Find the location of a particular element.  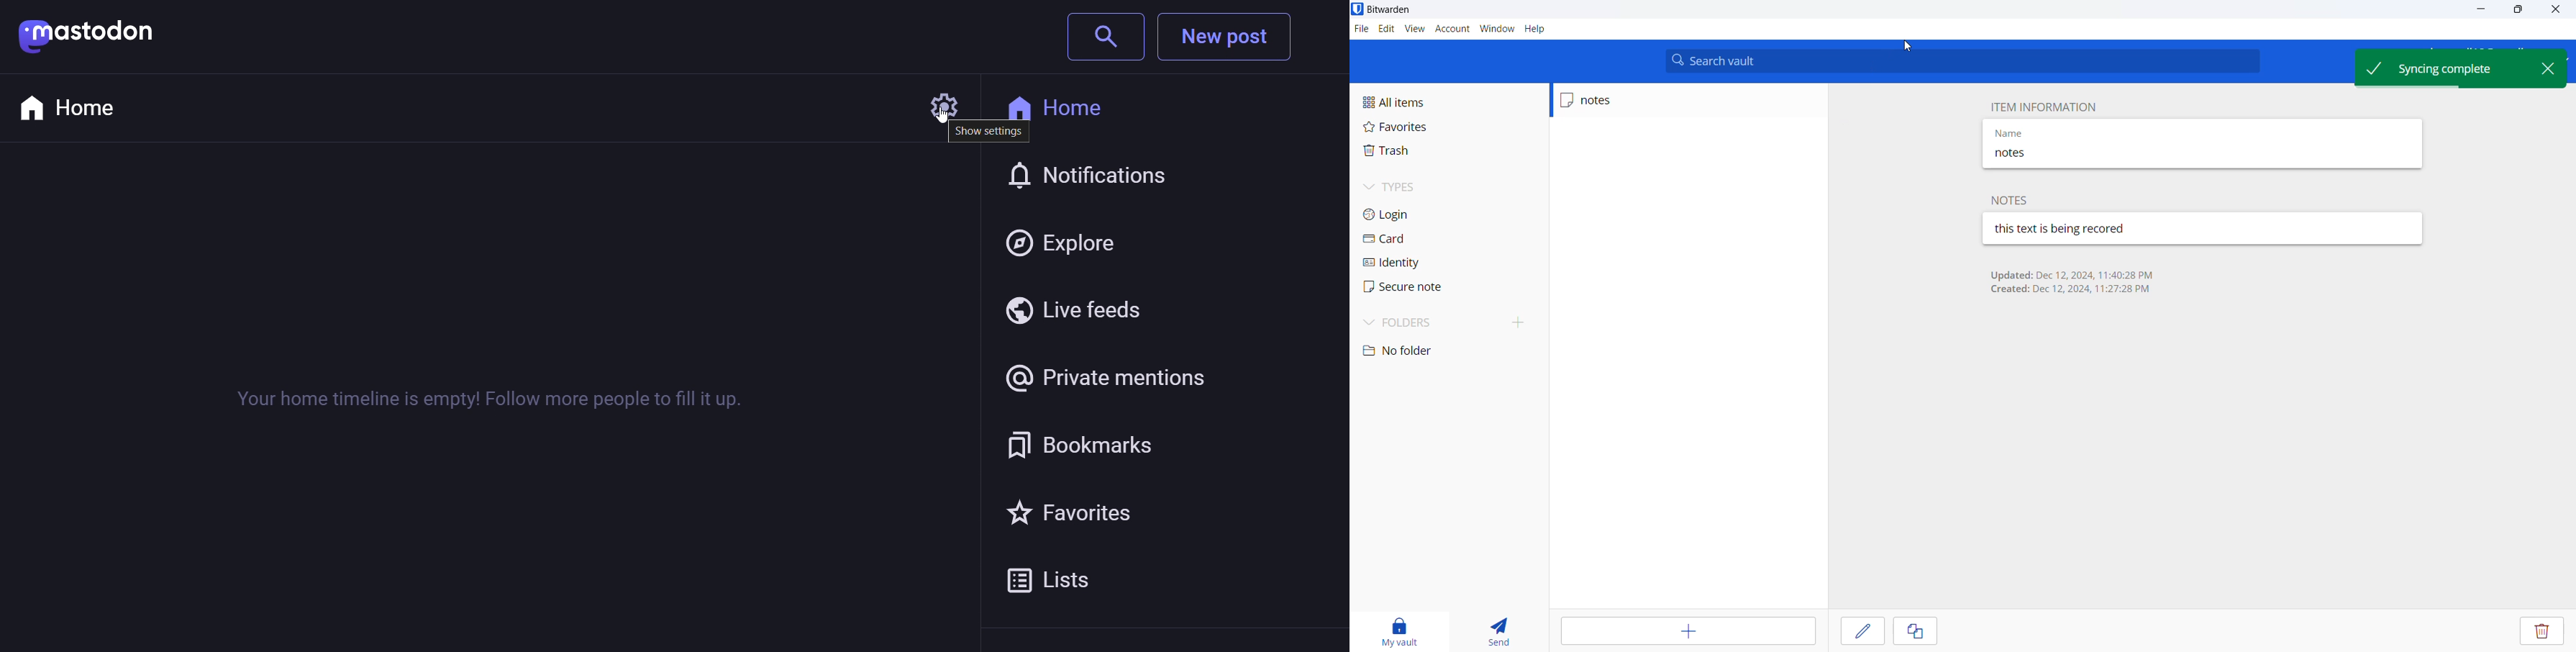

notes is located at coordinates (2057, 155).